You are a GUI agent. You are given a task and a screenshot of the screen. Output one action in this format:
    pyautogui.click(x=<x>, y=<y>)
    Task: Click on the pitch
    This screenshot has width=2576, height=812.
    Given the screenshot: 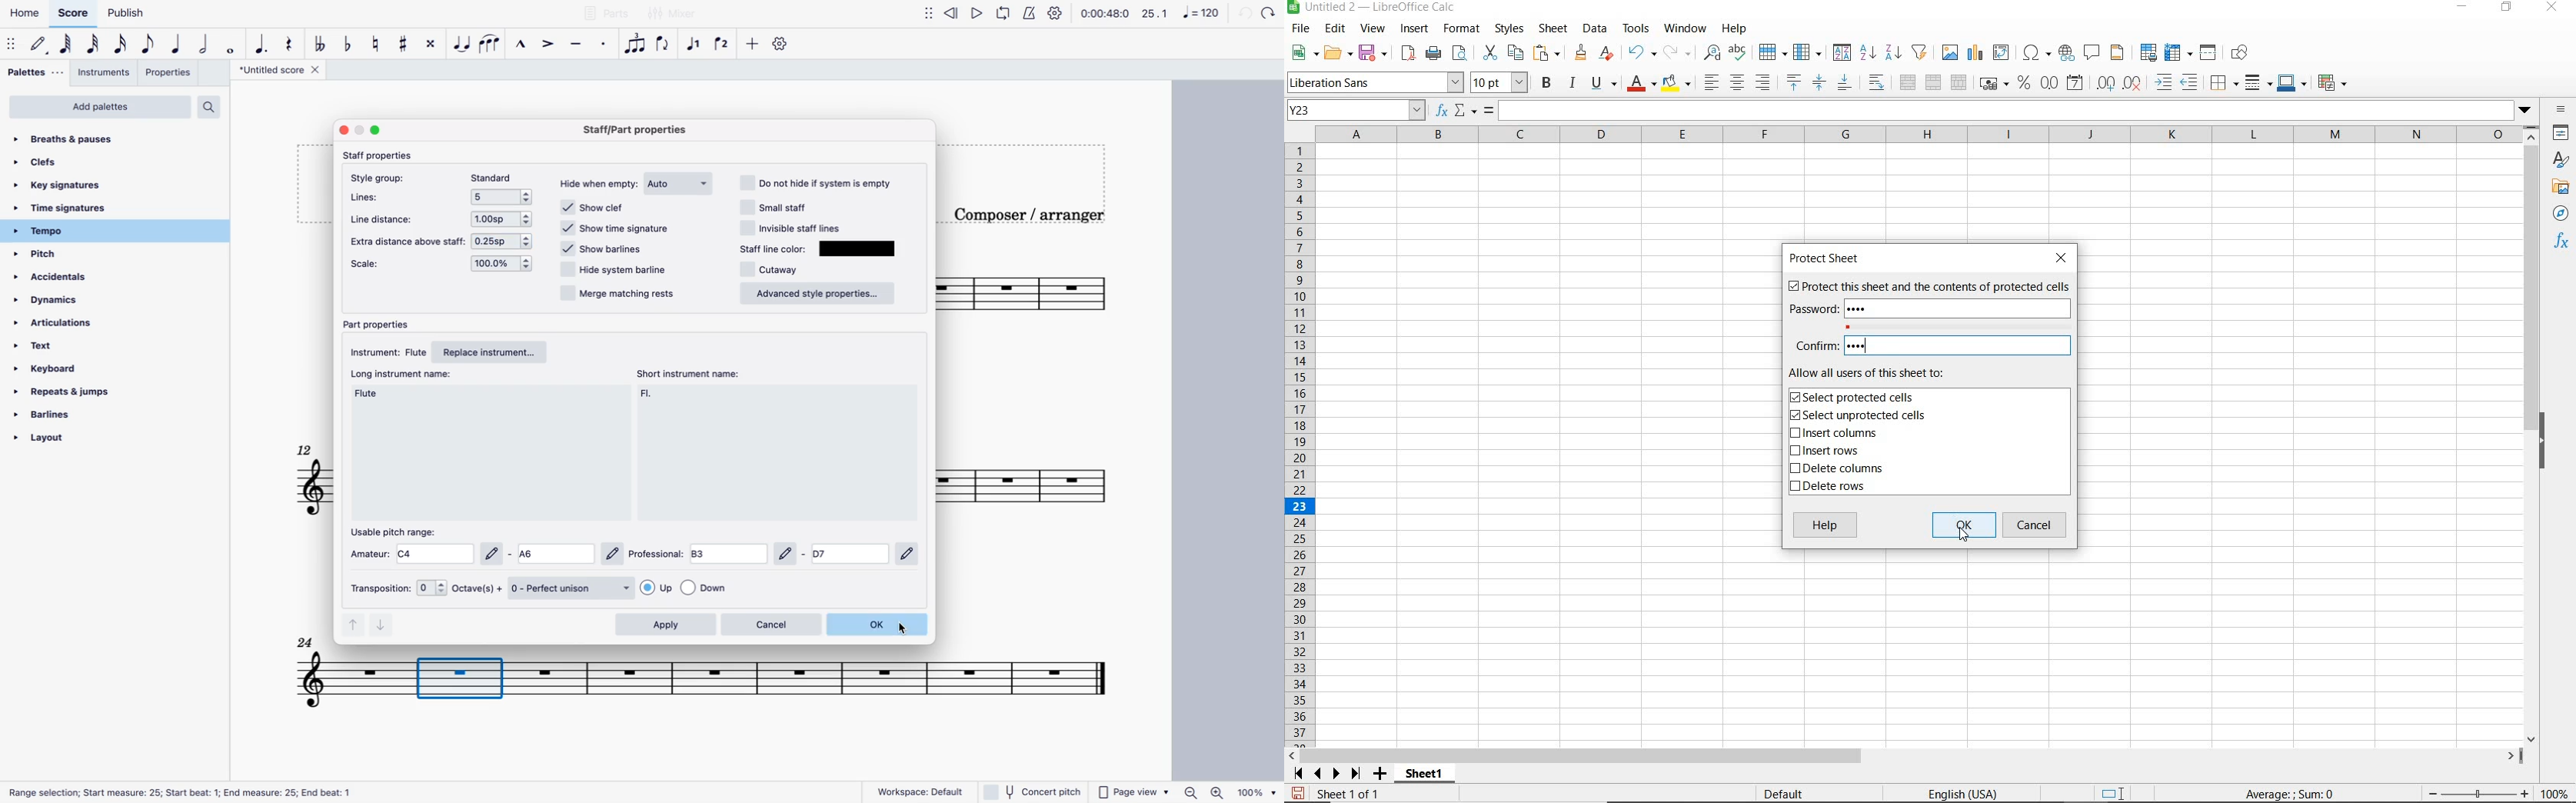 What is the action you would take?
    pyautogui.click(x=60, y=255)
    